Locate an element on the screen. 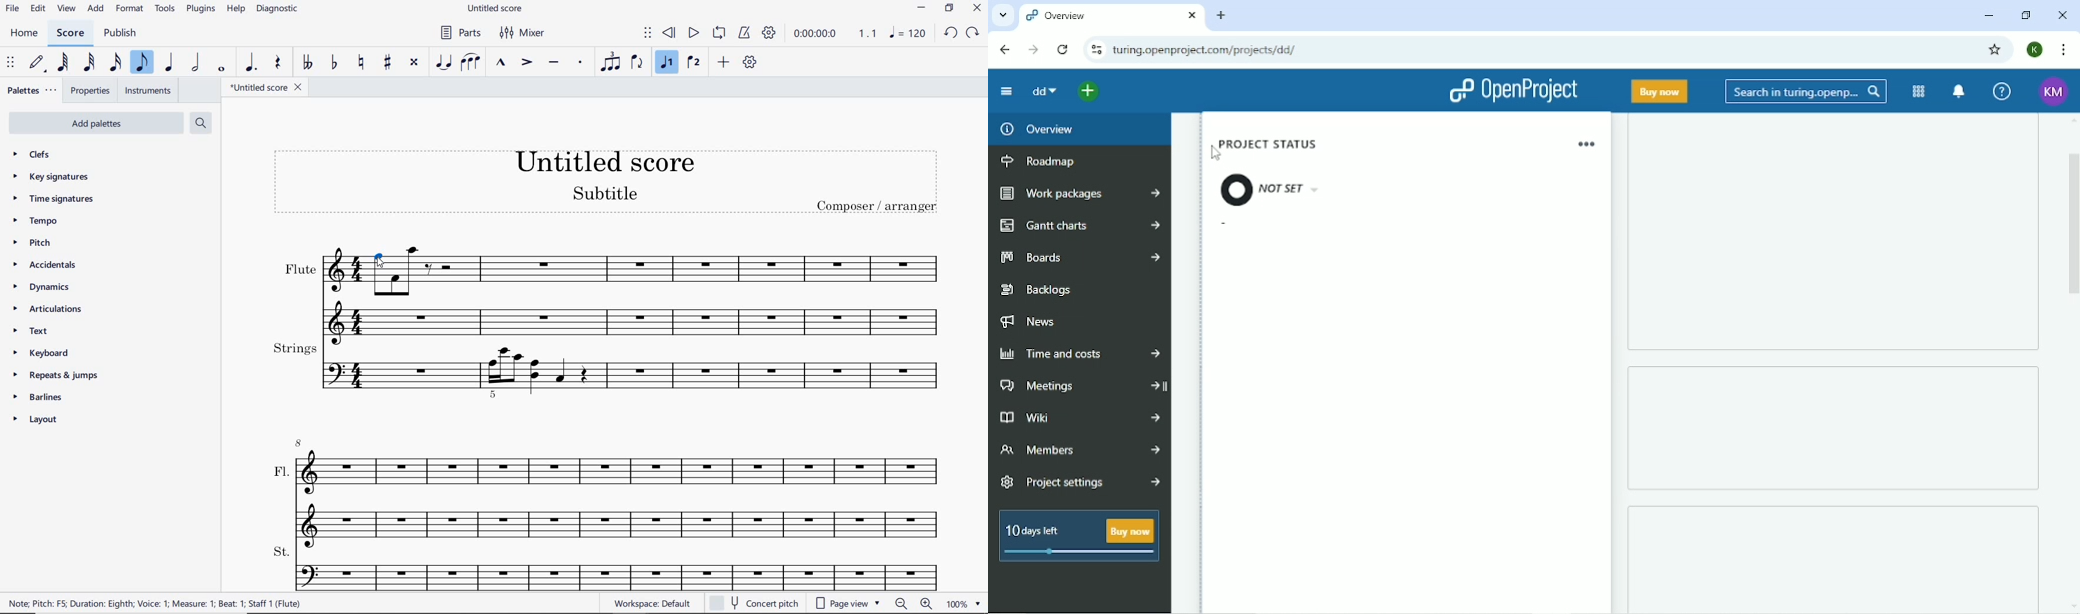 The width and height of the screenshot is (2100, 616). MIXER is located at coordinates (520, 34).